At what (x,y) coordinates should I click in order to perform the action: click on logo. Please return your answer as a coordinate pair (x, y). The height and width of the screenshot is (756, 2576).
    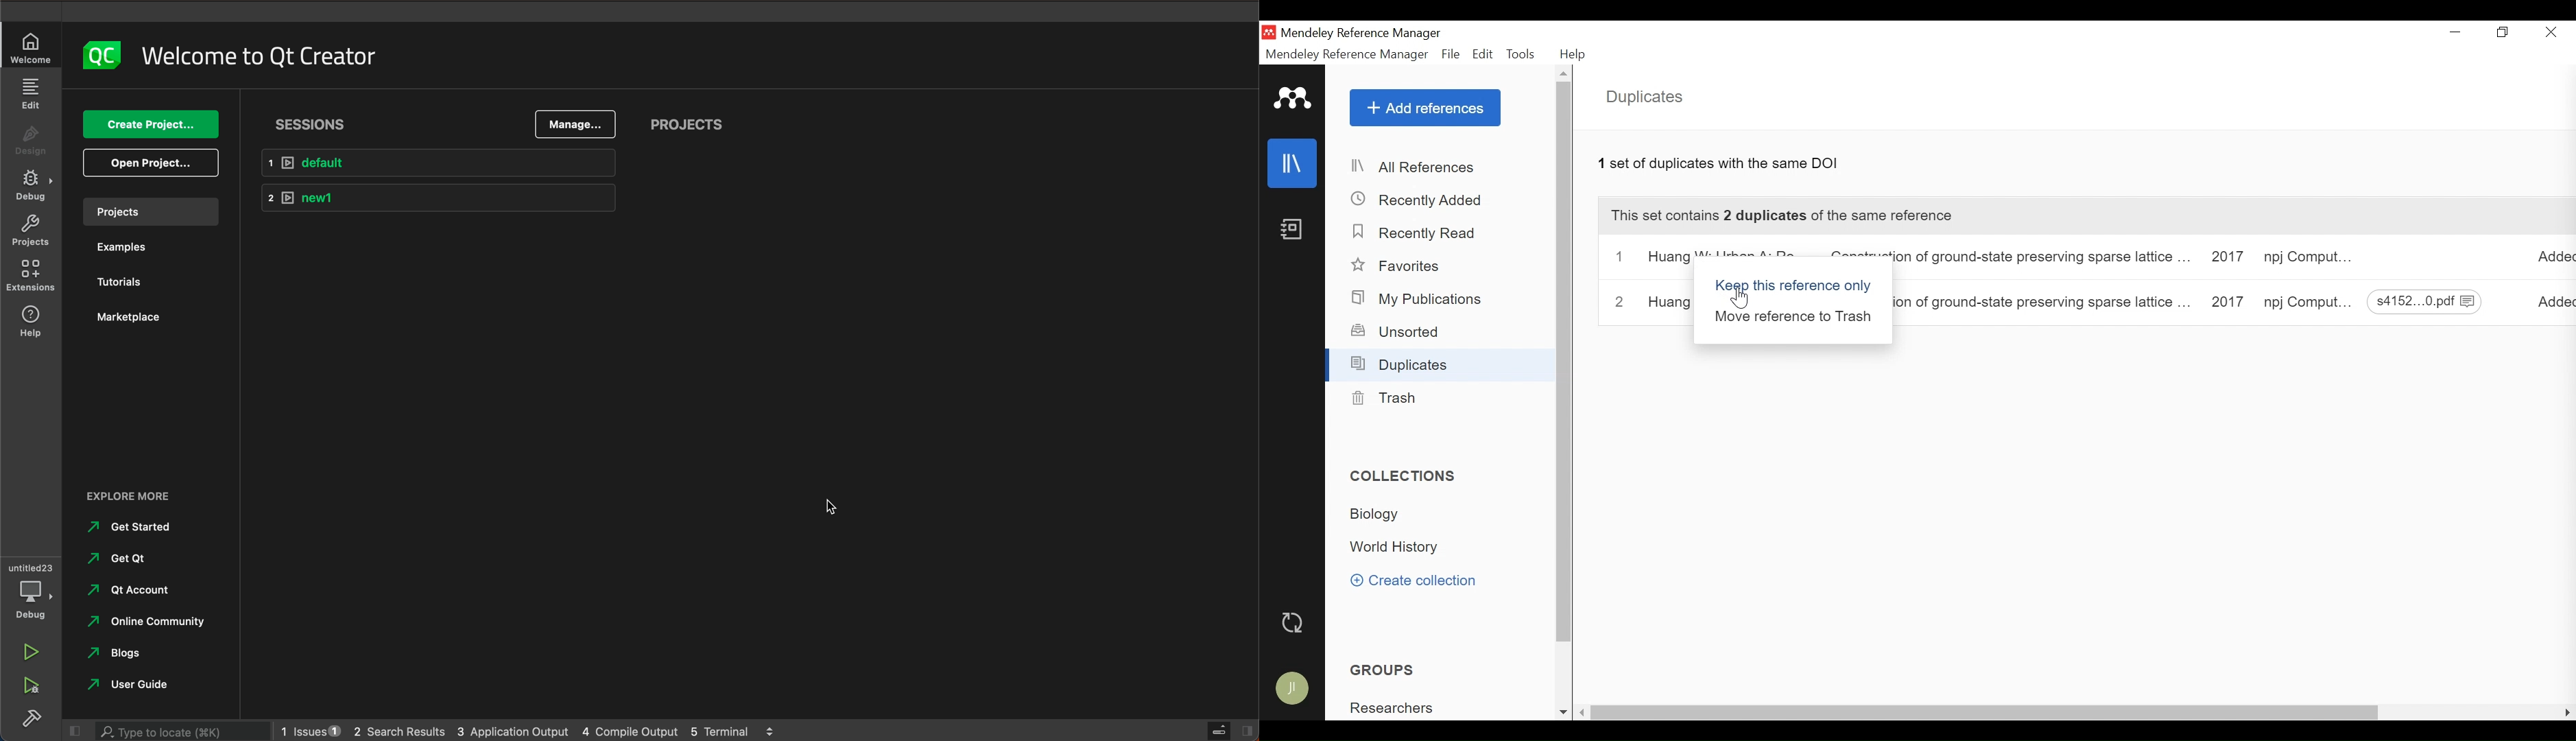
    Looking at the image, I should click on (99, 55).